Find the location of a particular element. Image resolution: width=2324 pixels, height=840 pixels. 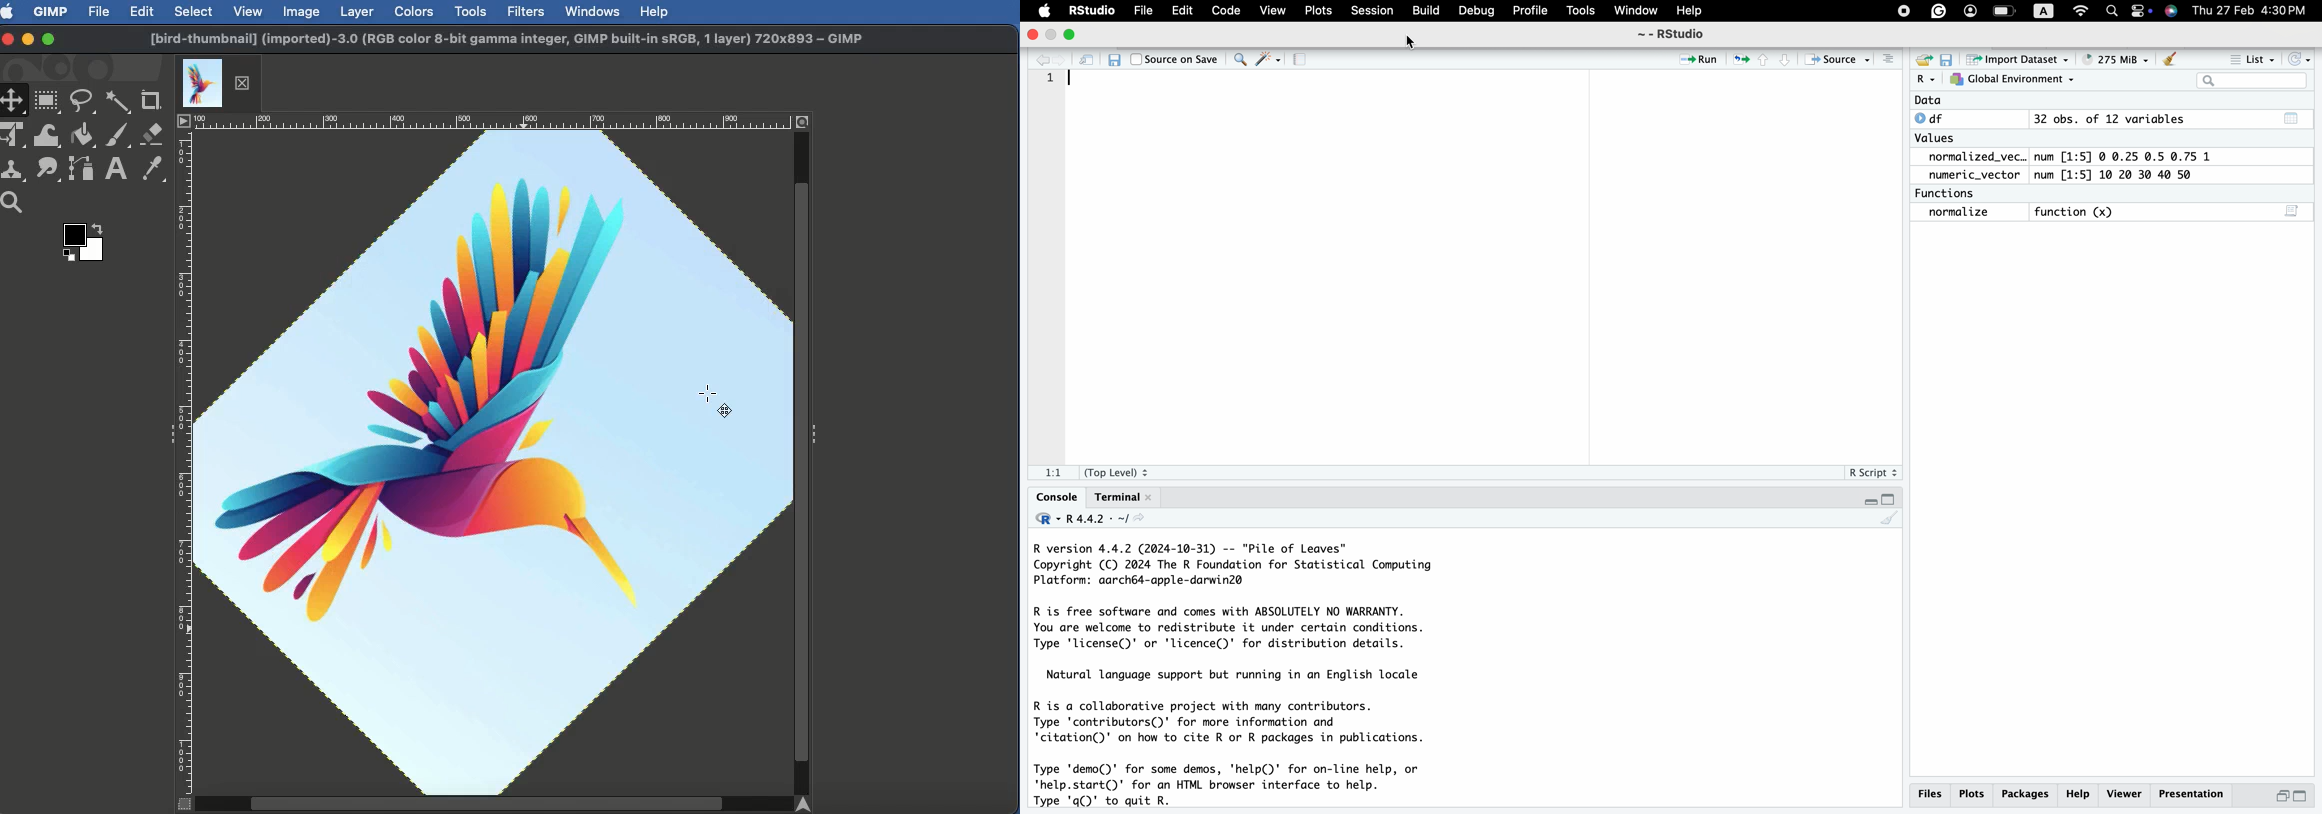

Color is located at coordinates (81, 246).